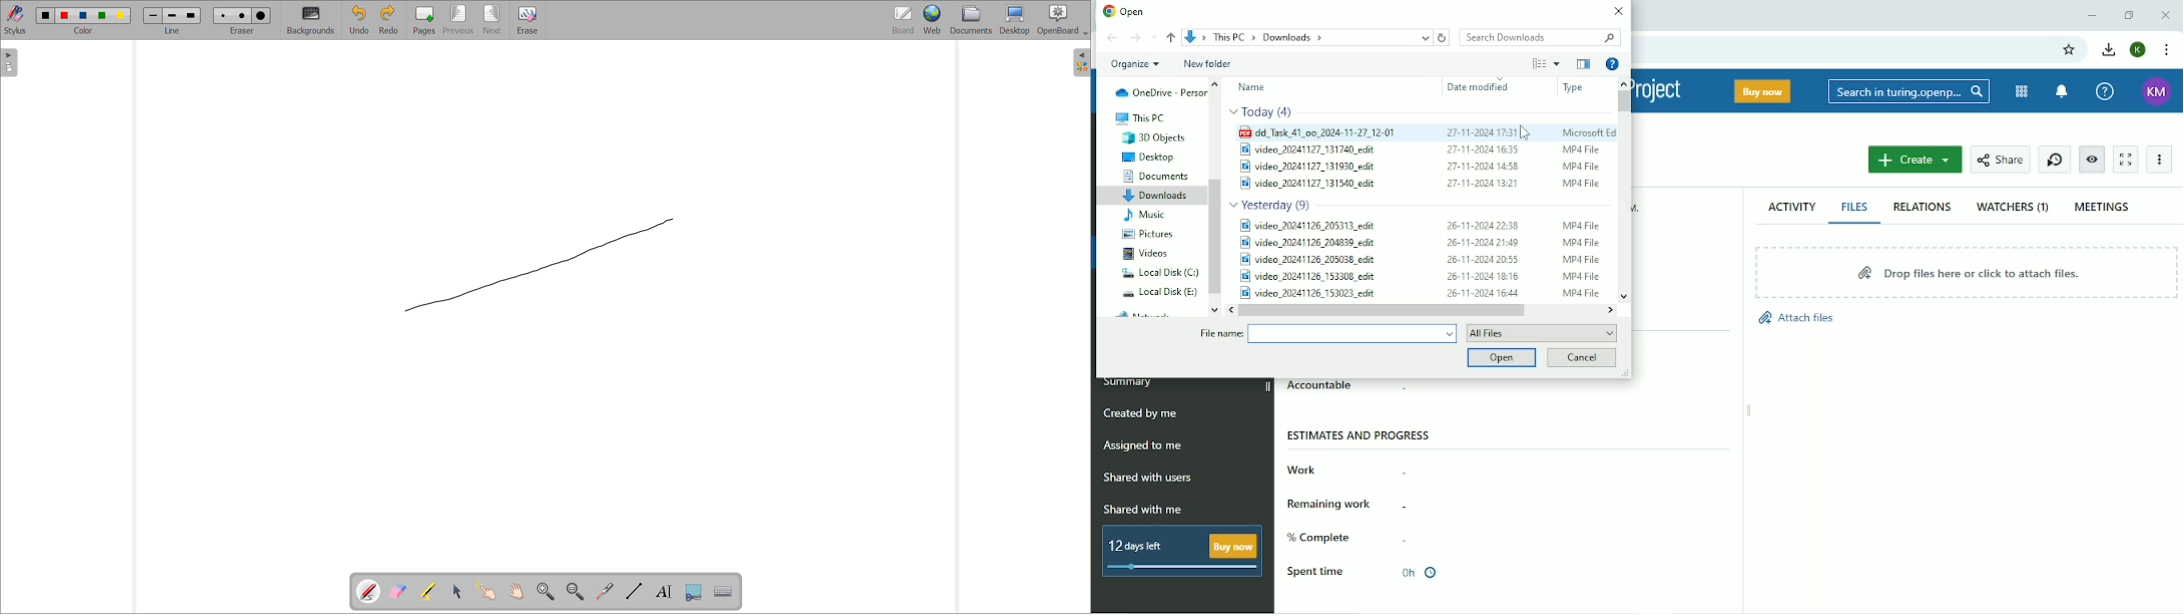 The height and width of the screenshot is (616, 2184). Describe the element at coordinates (1145, 254) in the screenshot. I see `Videos` at that location.